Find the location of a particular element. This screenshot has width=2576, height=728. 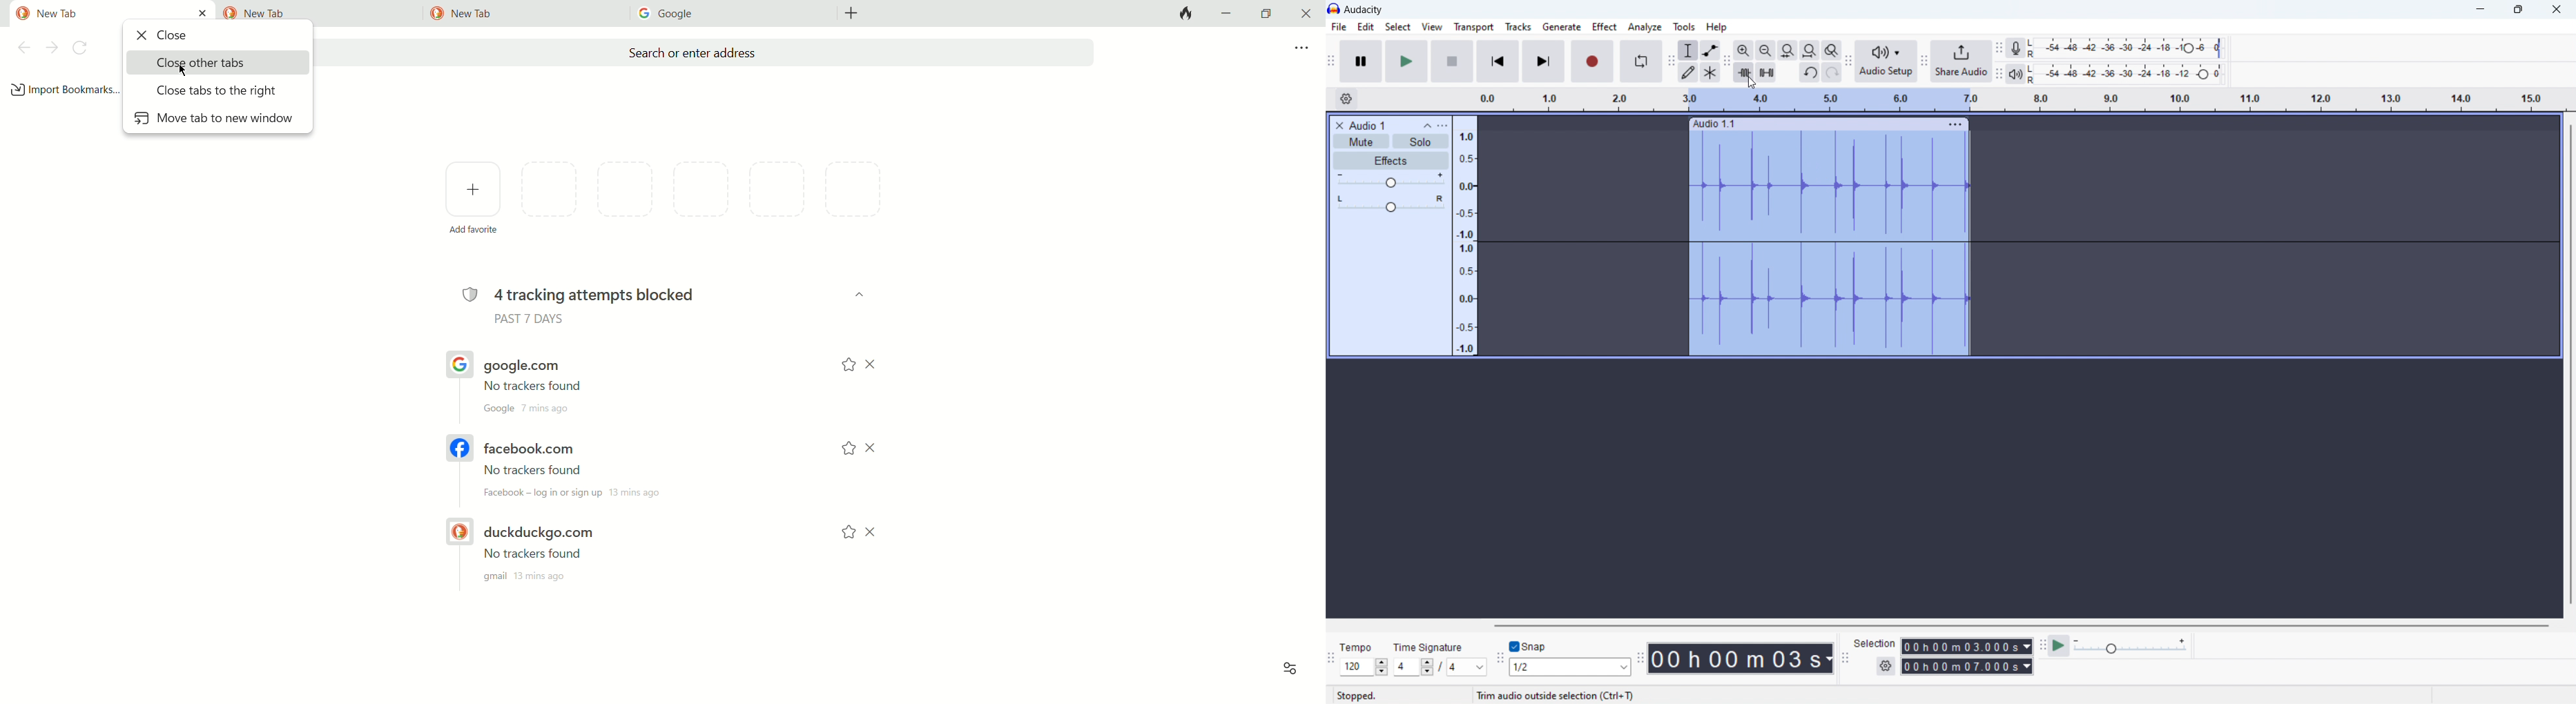

play at speed is located at coordinates (2118, 646).